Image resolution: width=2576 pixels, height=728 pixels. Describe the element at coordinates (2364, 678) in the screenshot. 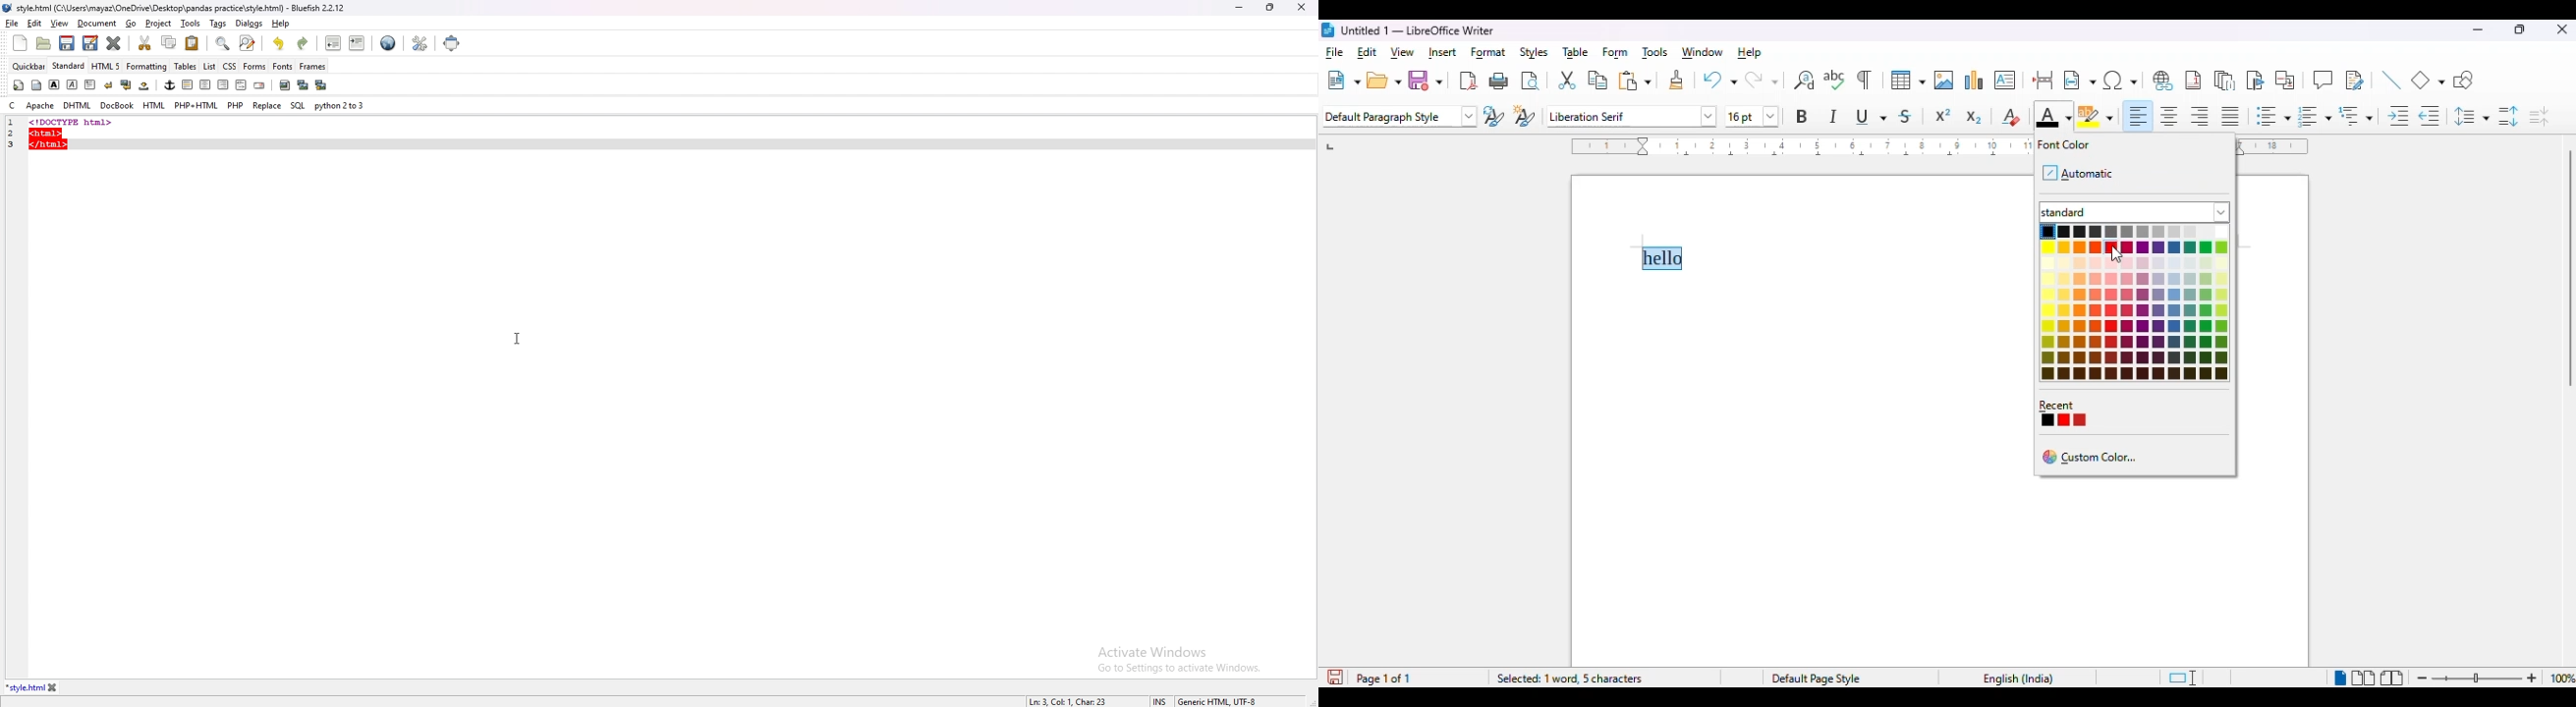

I see `multi-page view` at that location.